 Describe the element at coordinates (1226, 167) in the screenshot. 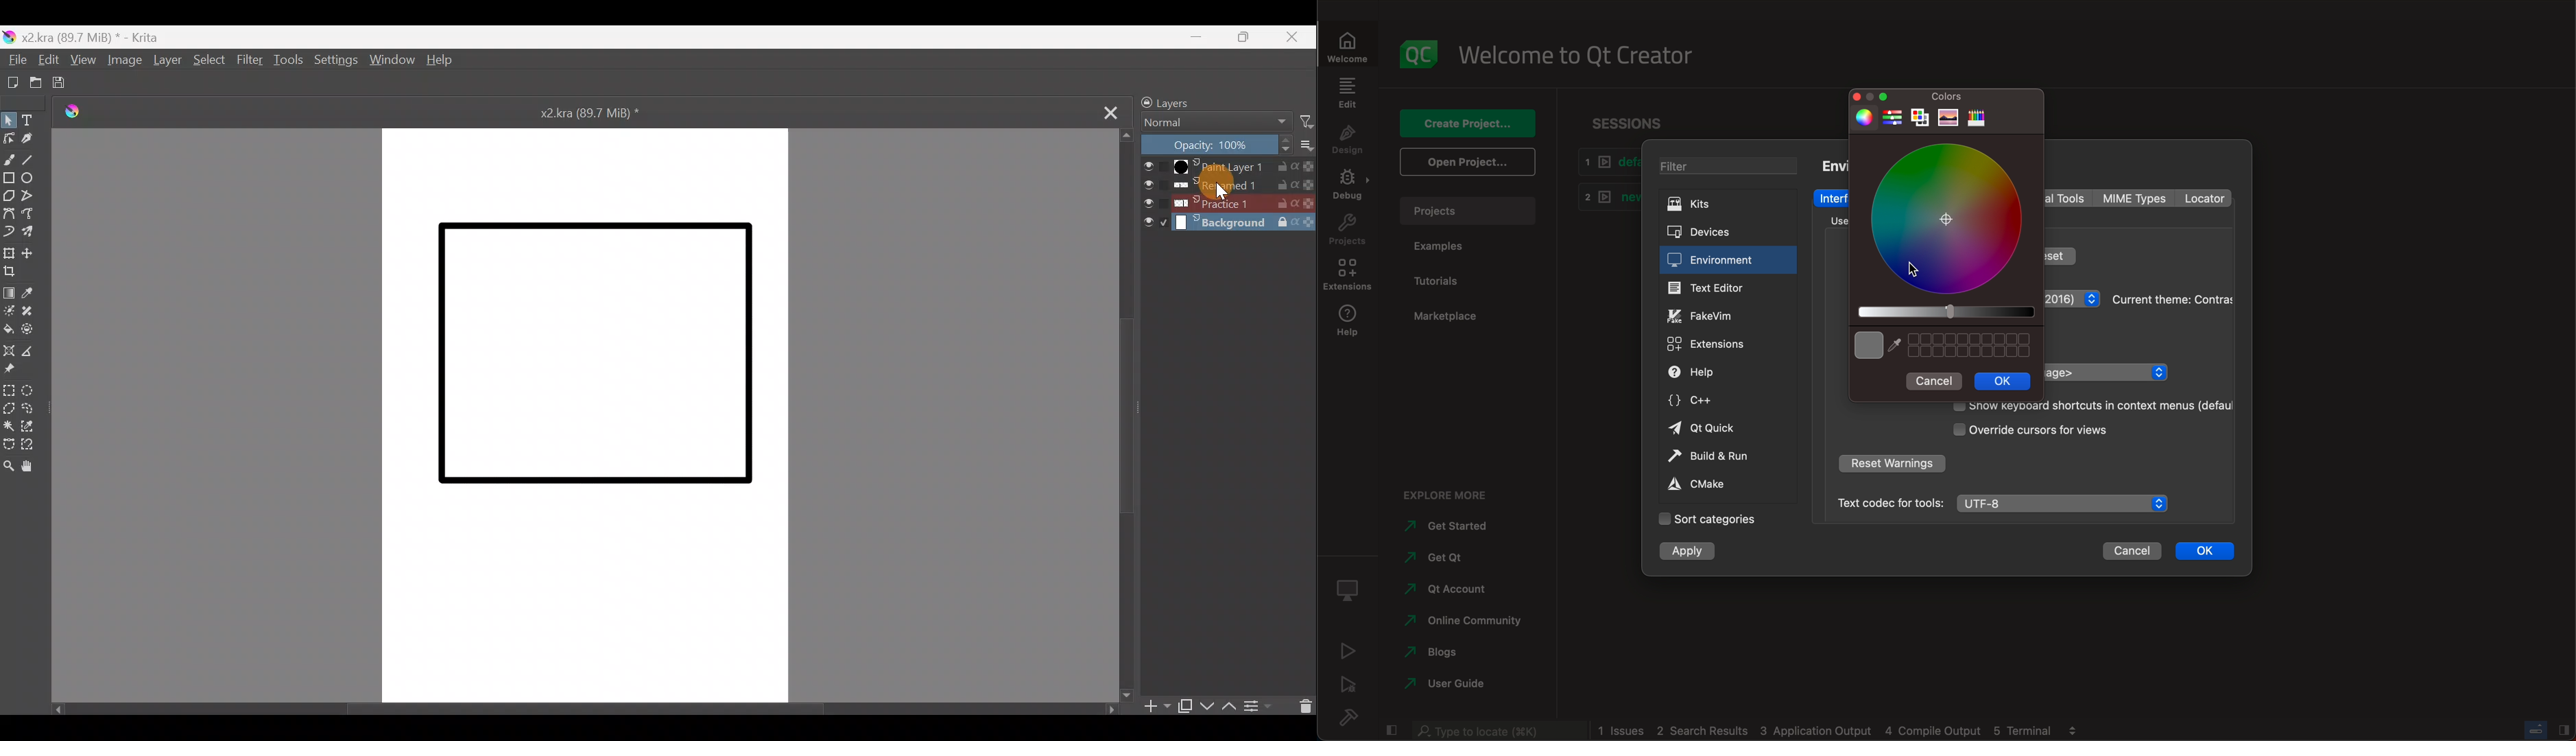

I see `Paint Layer 1` at that location.